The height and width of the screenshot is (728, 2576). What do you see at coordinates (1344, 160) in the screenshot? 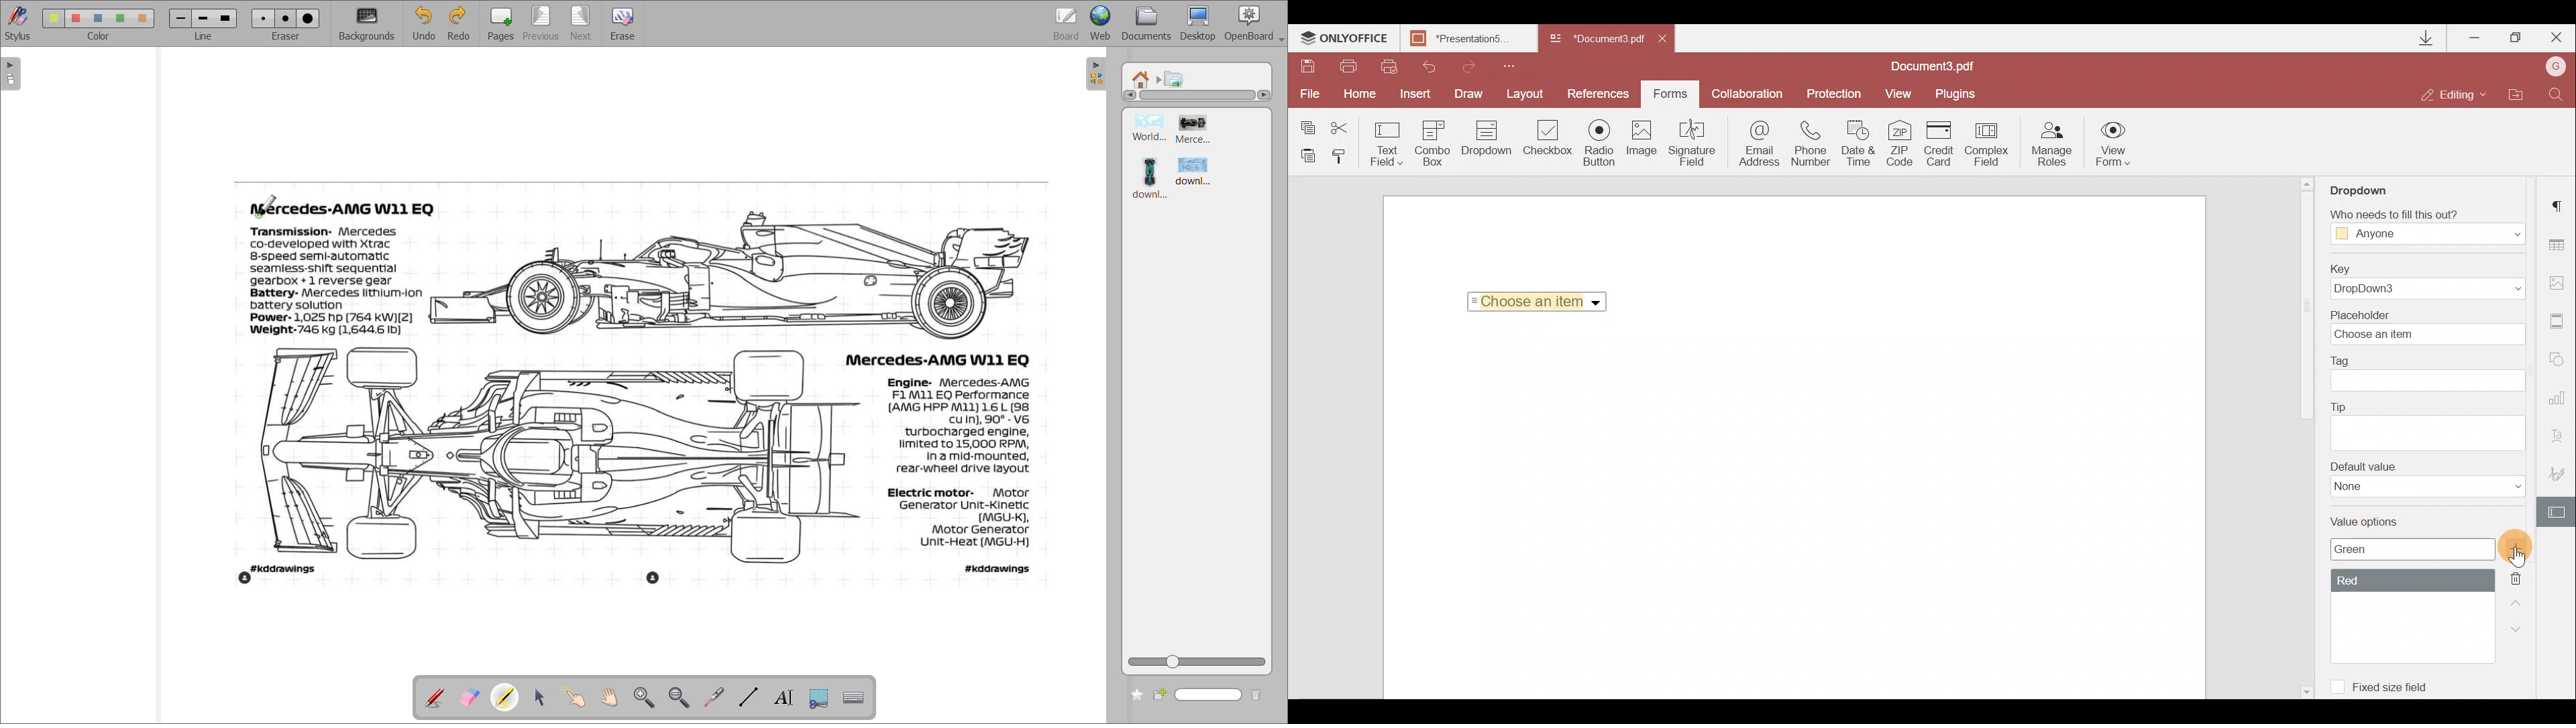
I see `Copy style` at bounding box center [1344, 160].